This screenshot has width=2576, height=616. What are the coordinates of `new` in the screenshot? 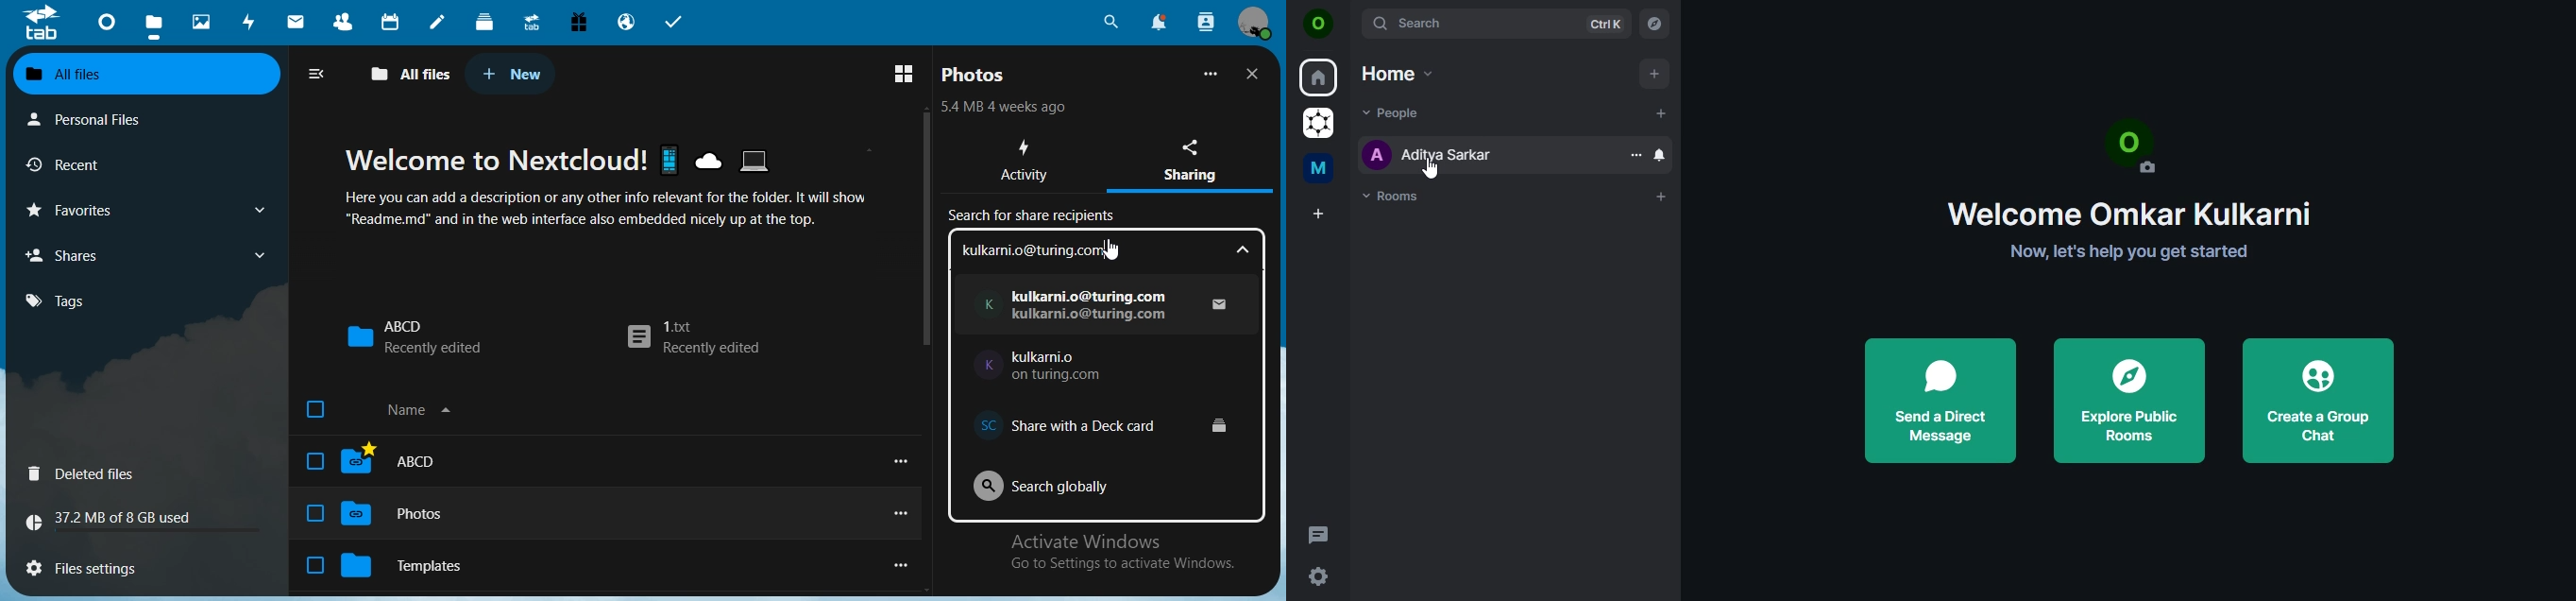 It's located at (512, 74).